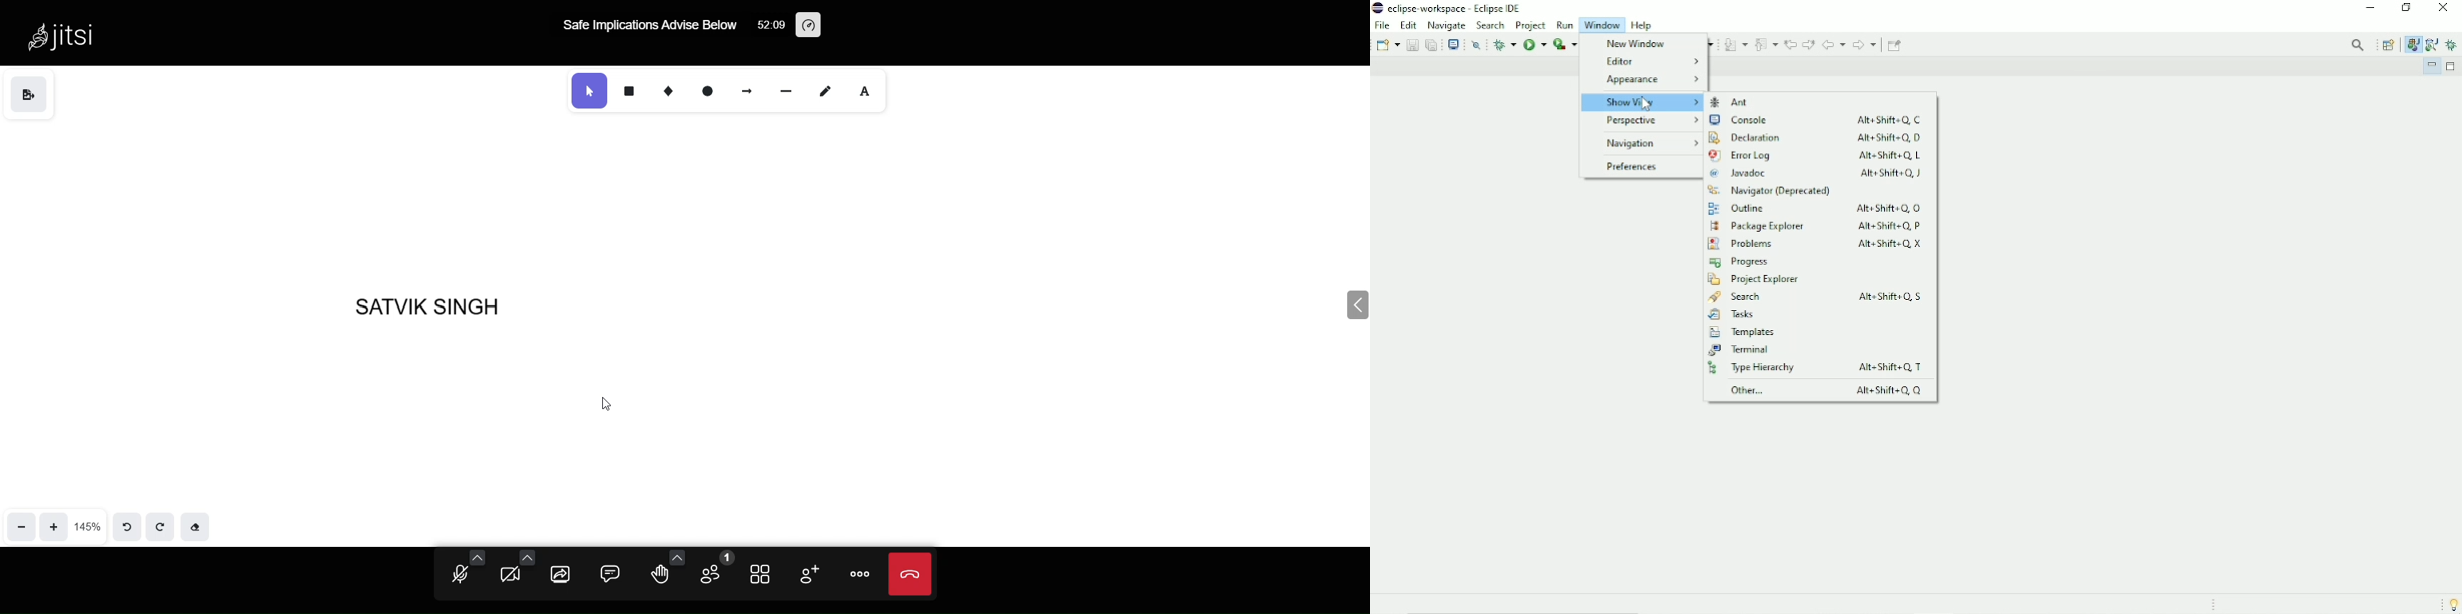 The height and width of the screenshot is (616, 2464). What do you see at coordinates (69, 35) in the screenshot?
I see `Jitsi` at bounding box center [69, 35].